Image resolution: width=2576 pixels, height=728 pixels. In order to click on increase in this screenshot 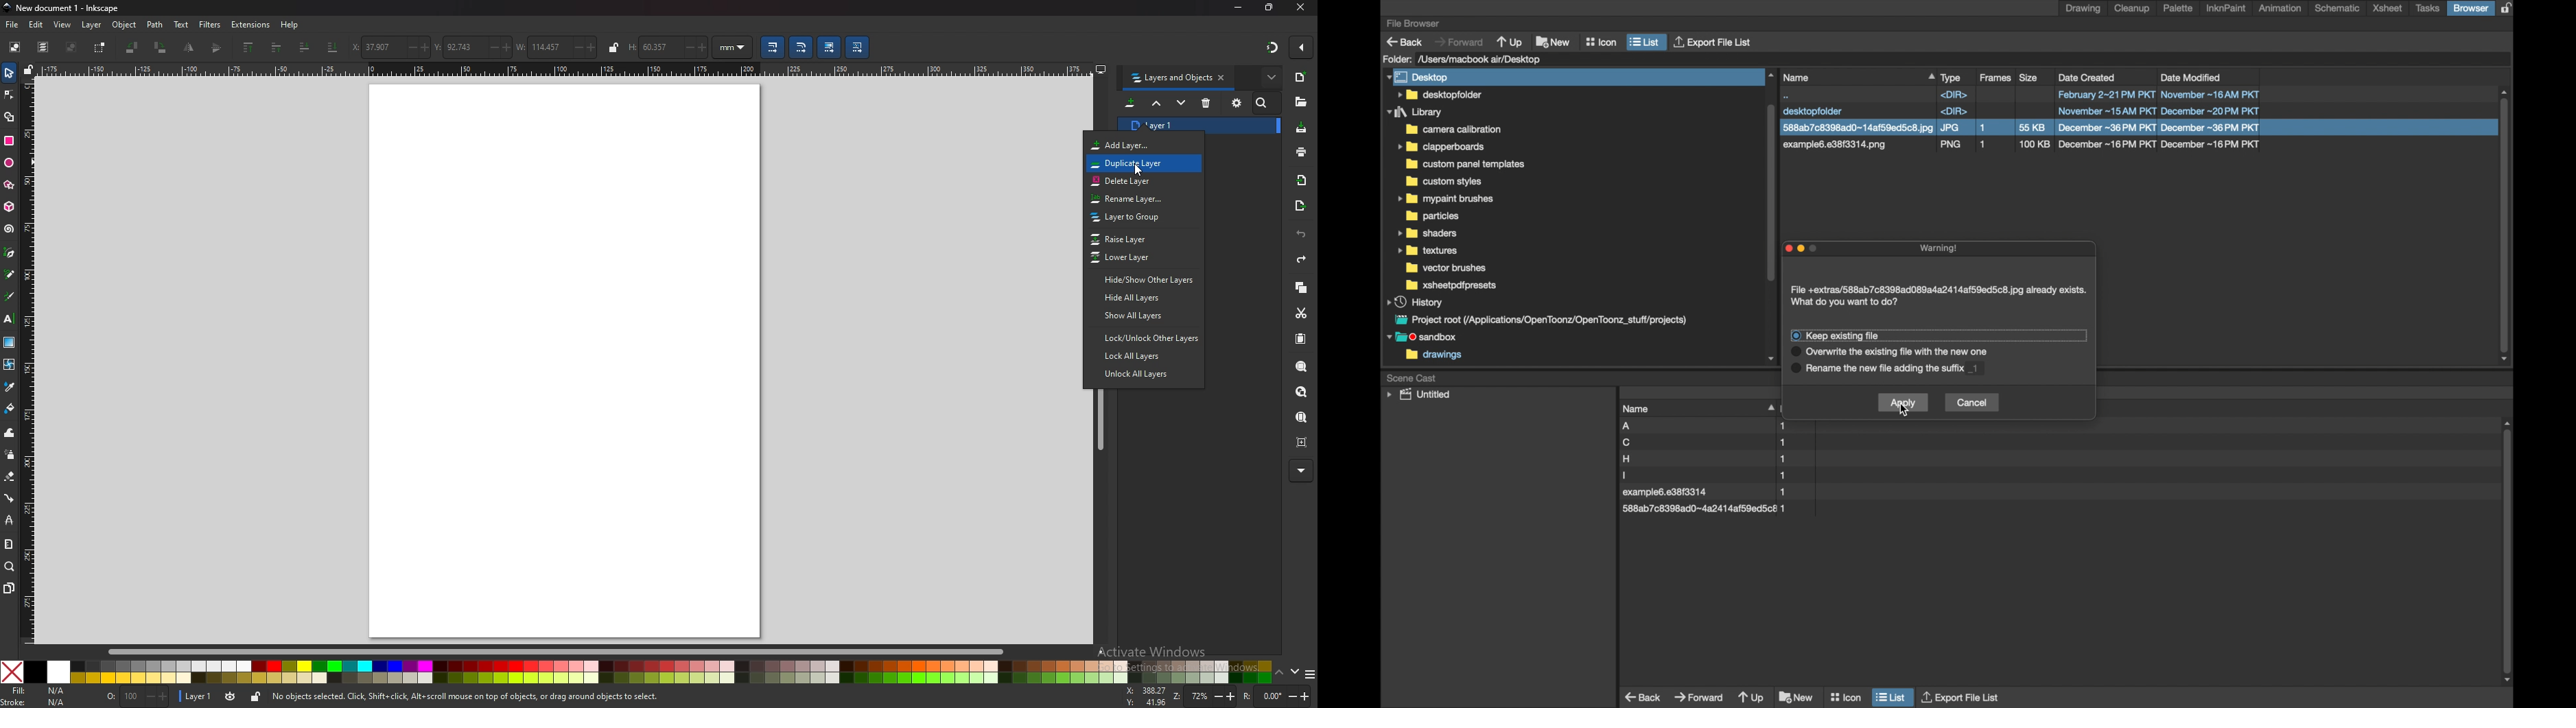, I will do `click(702, 48)`.